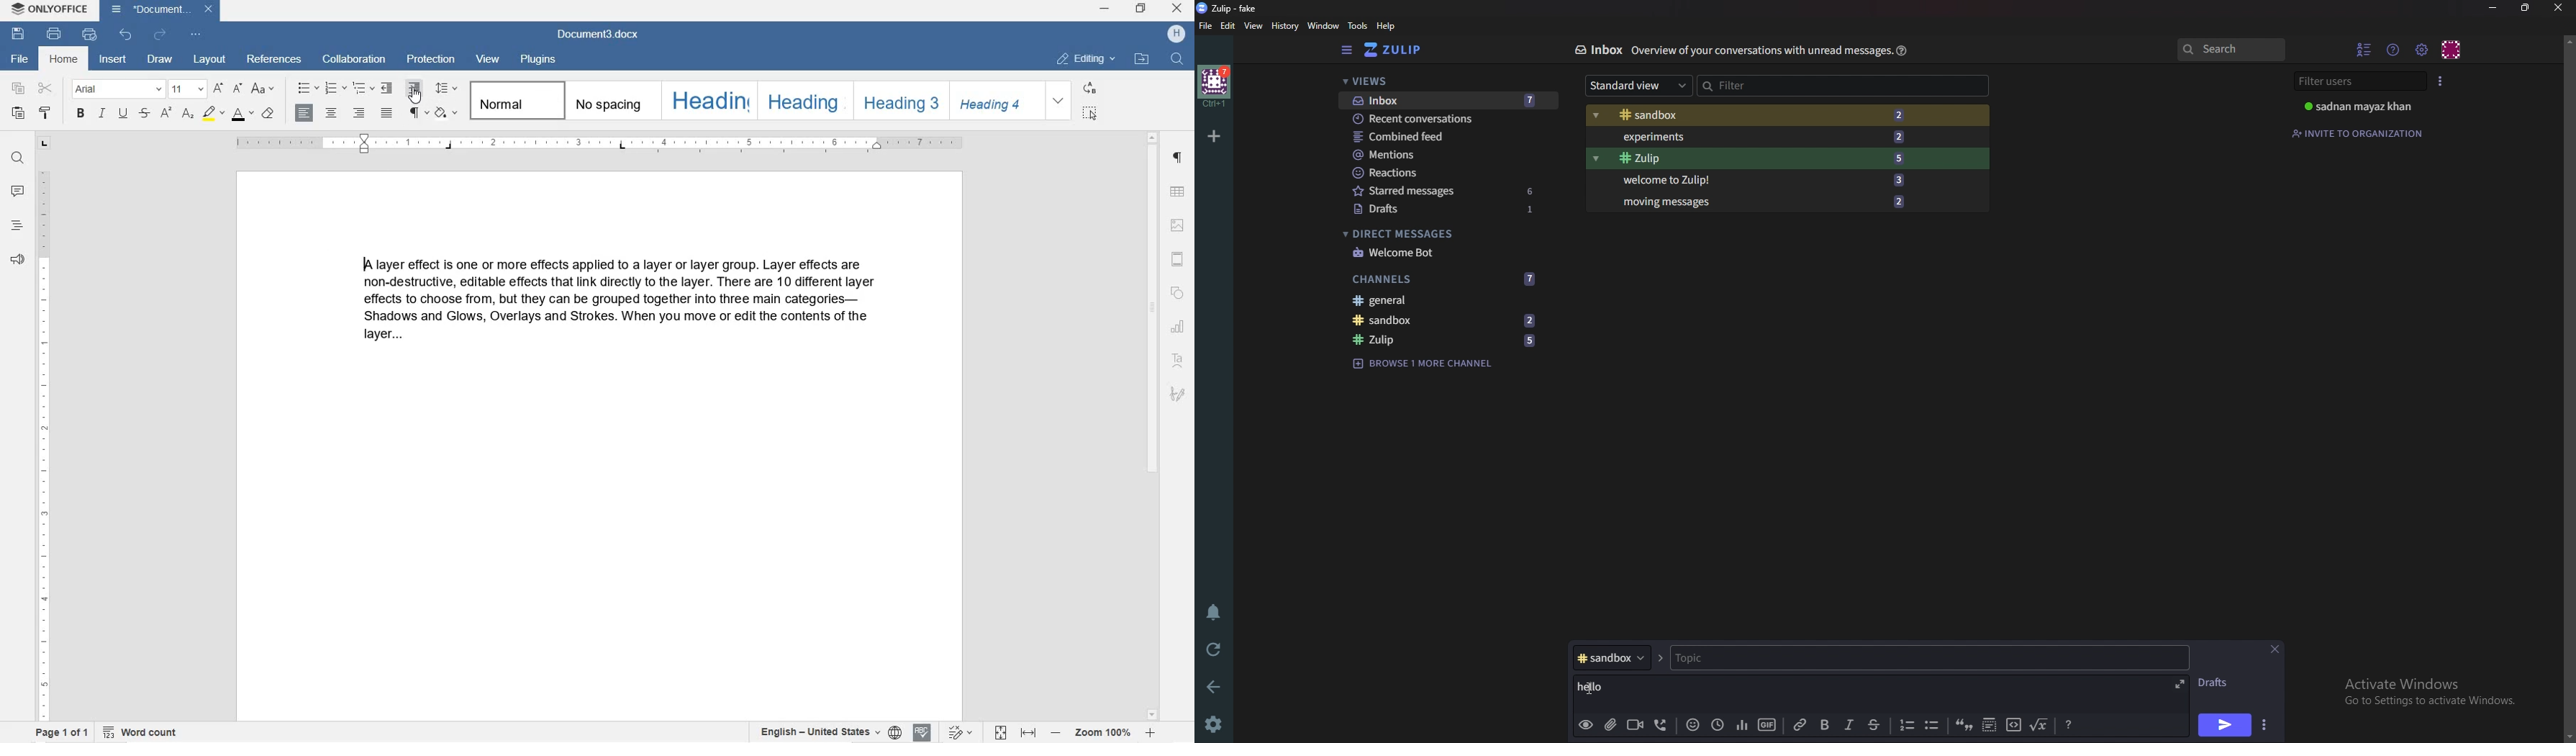  Describe the element at coordinates (358, 114) in the screenshot. I see `RIGHT ALIGNMENT` at that location.